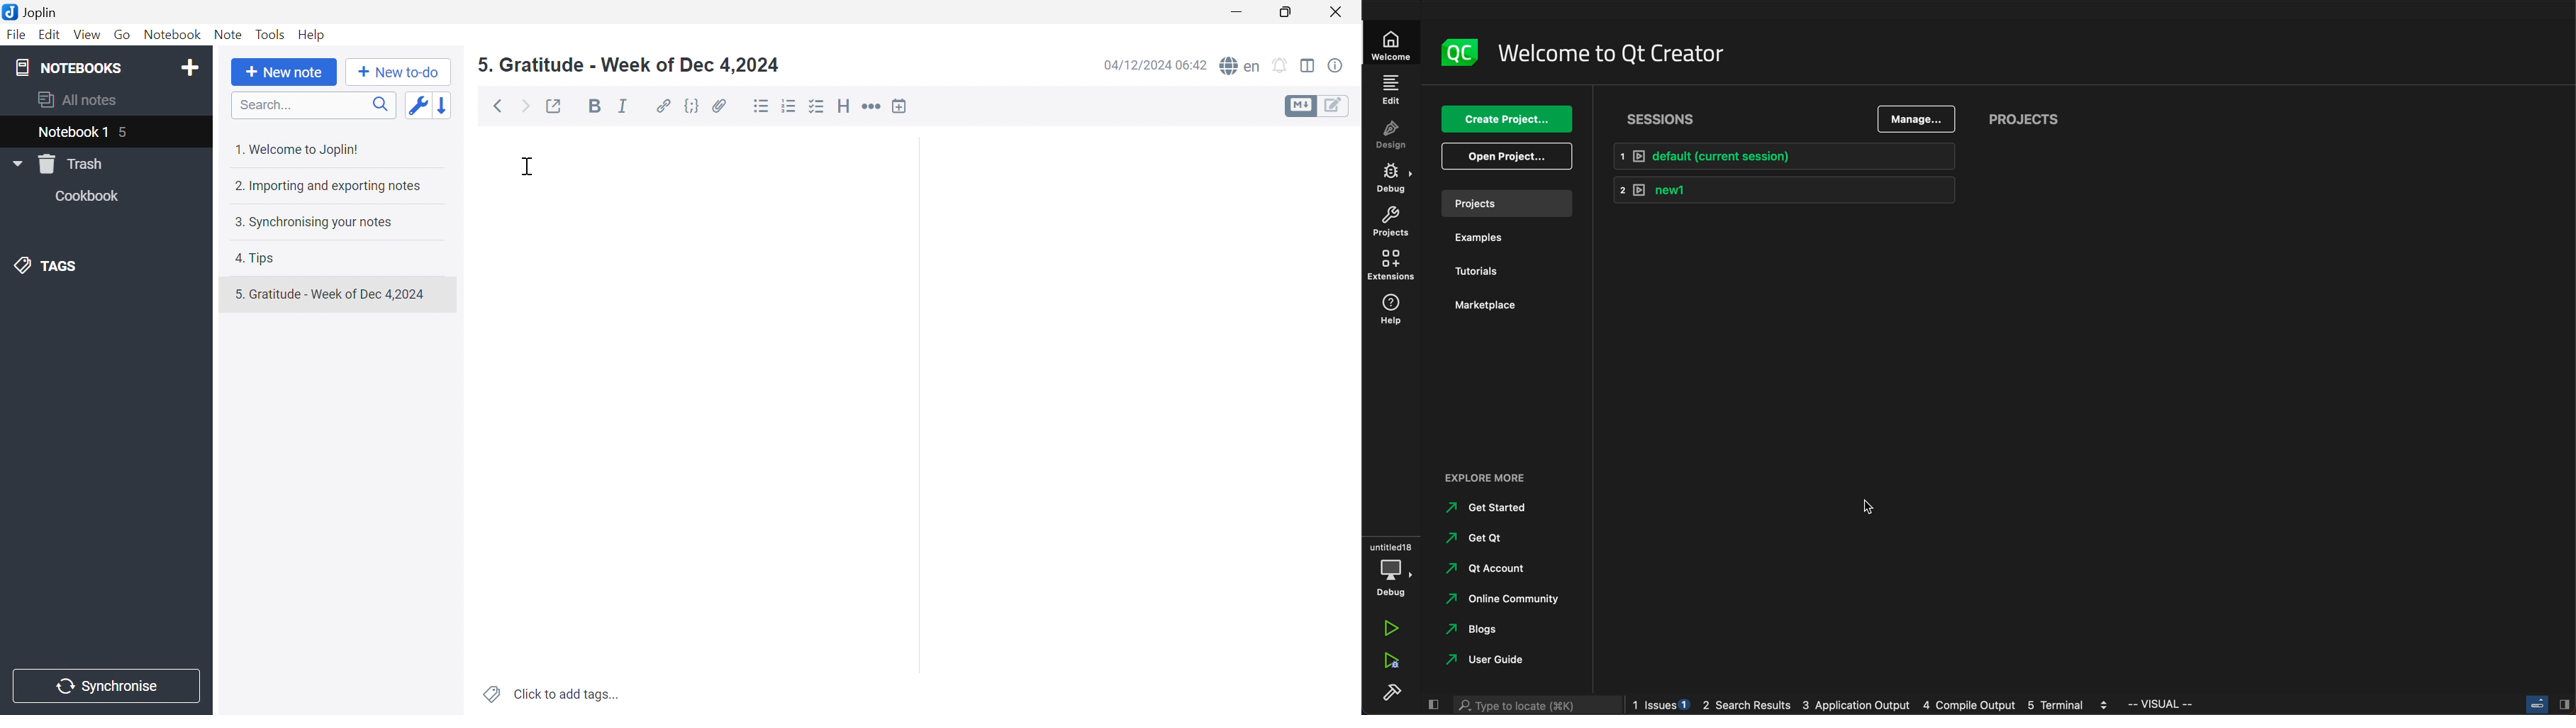 Image resolution: width=2576 pixels, height=728 pixels. What do you see at coordinates (692, 105) in the screenshot?
I see `Code` at bounding box center [692, 105].